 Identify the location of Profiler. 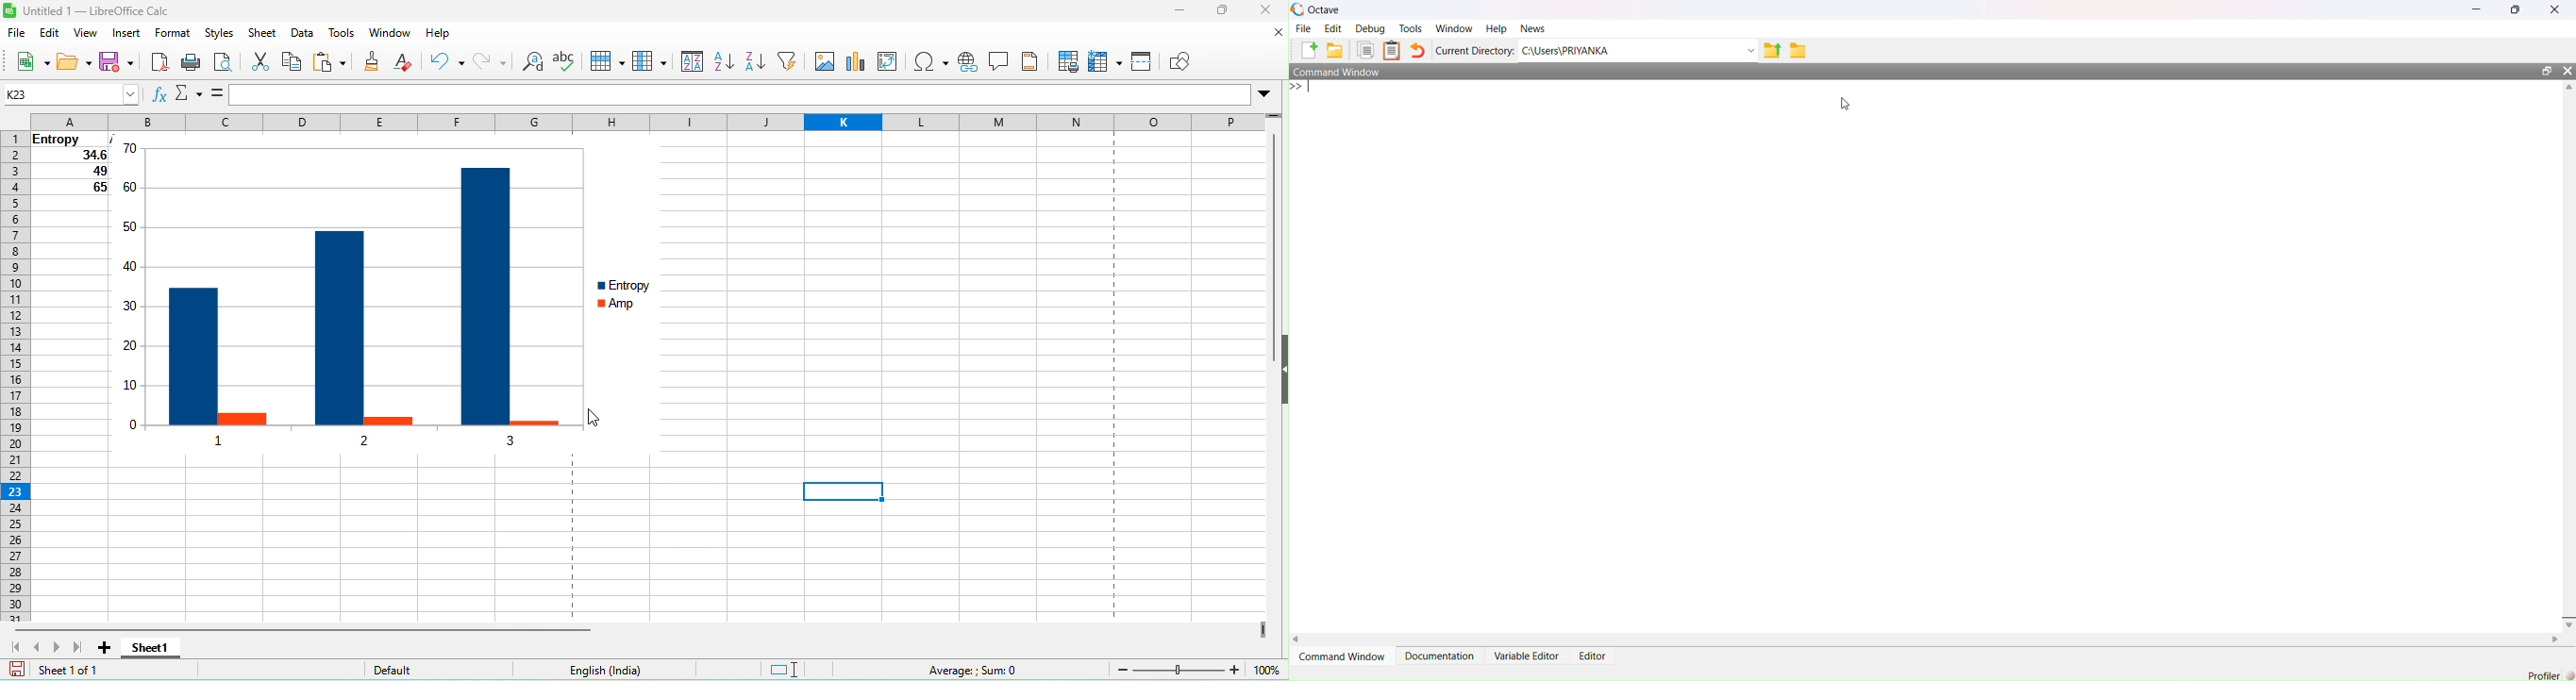
(2548, 674).